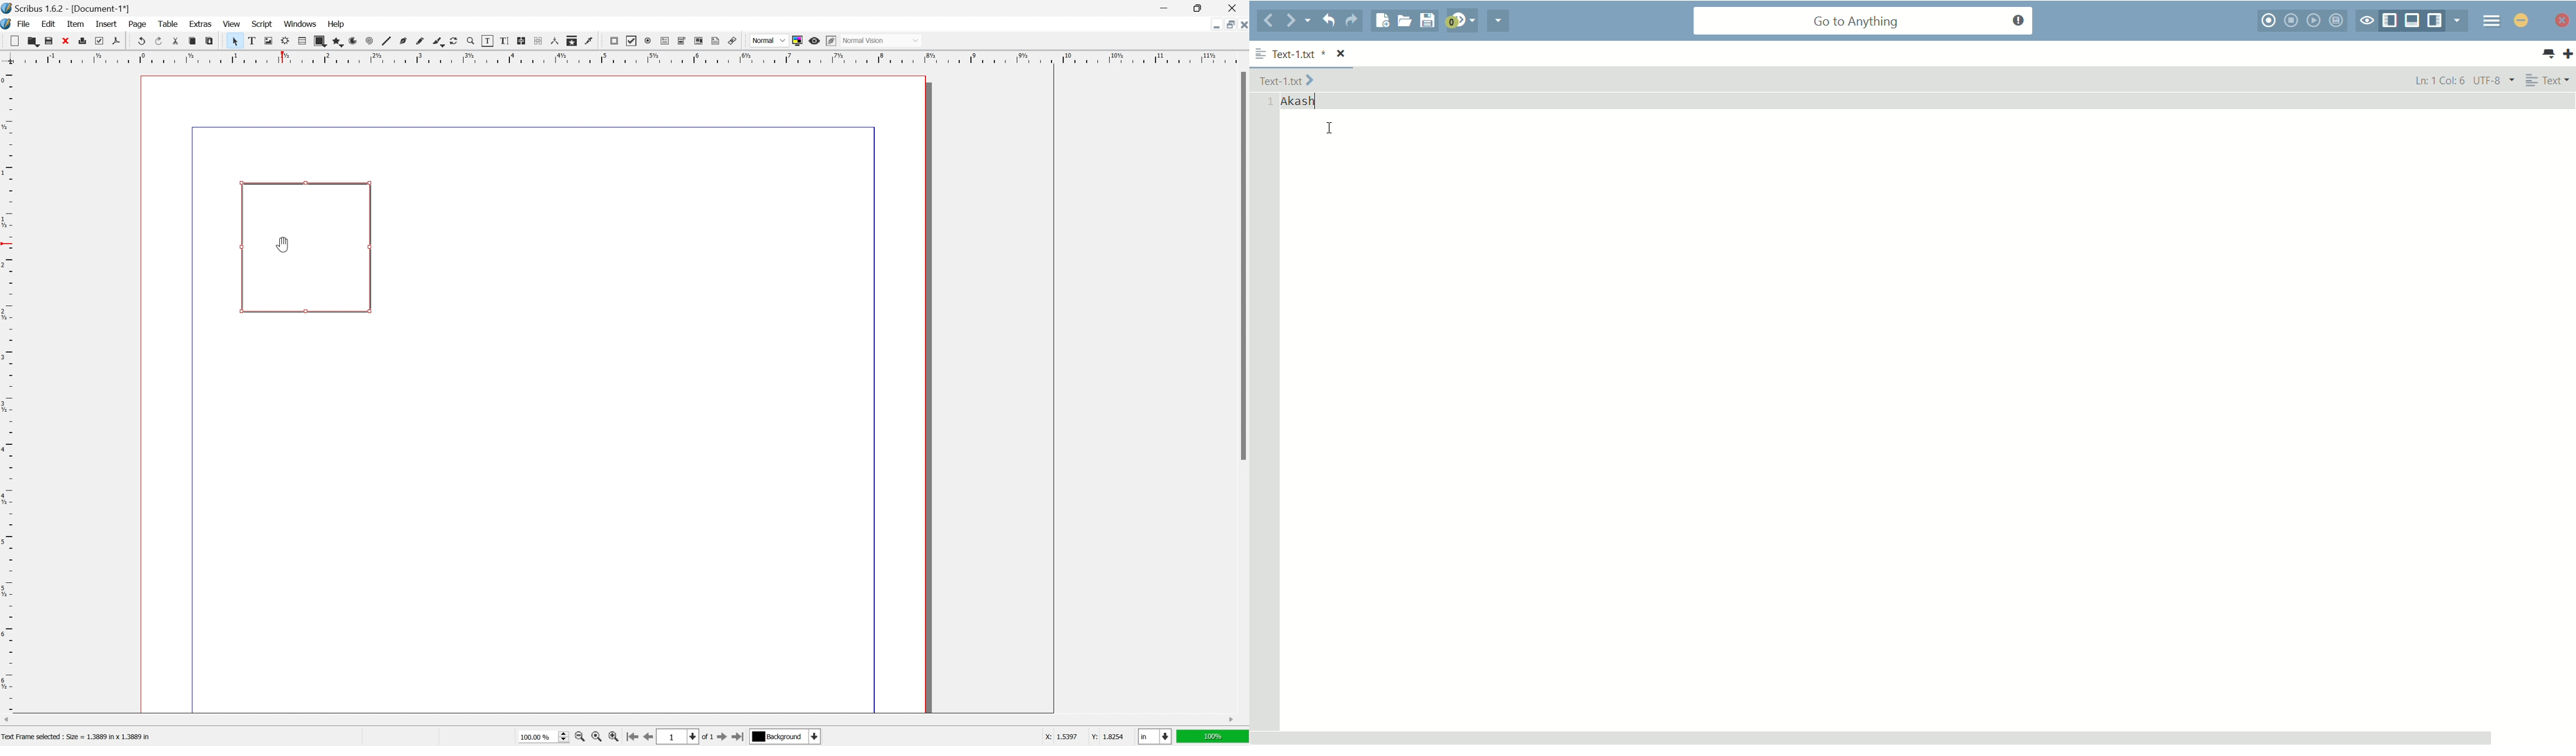 This screenshot has height=756, width=2576. Describe the element at coordinates (454, 41) in the screenshot. I see `rotate item` at that location.